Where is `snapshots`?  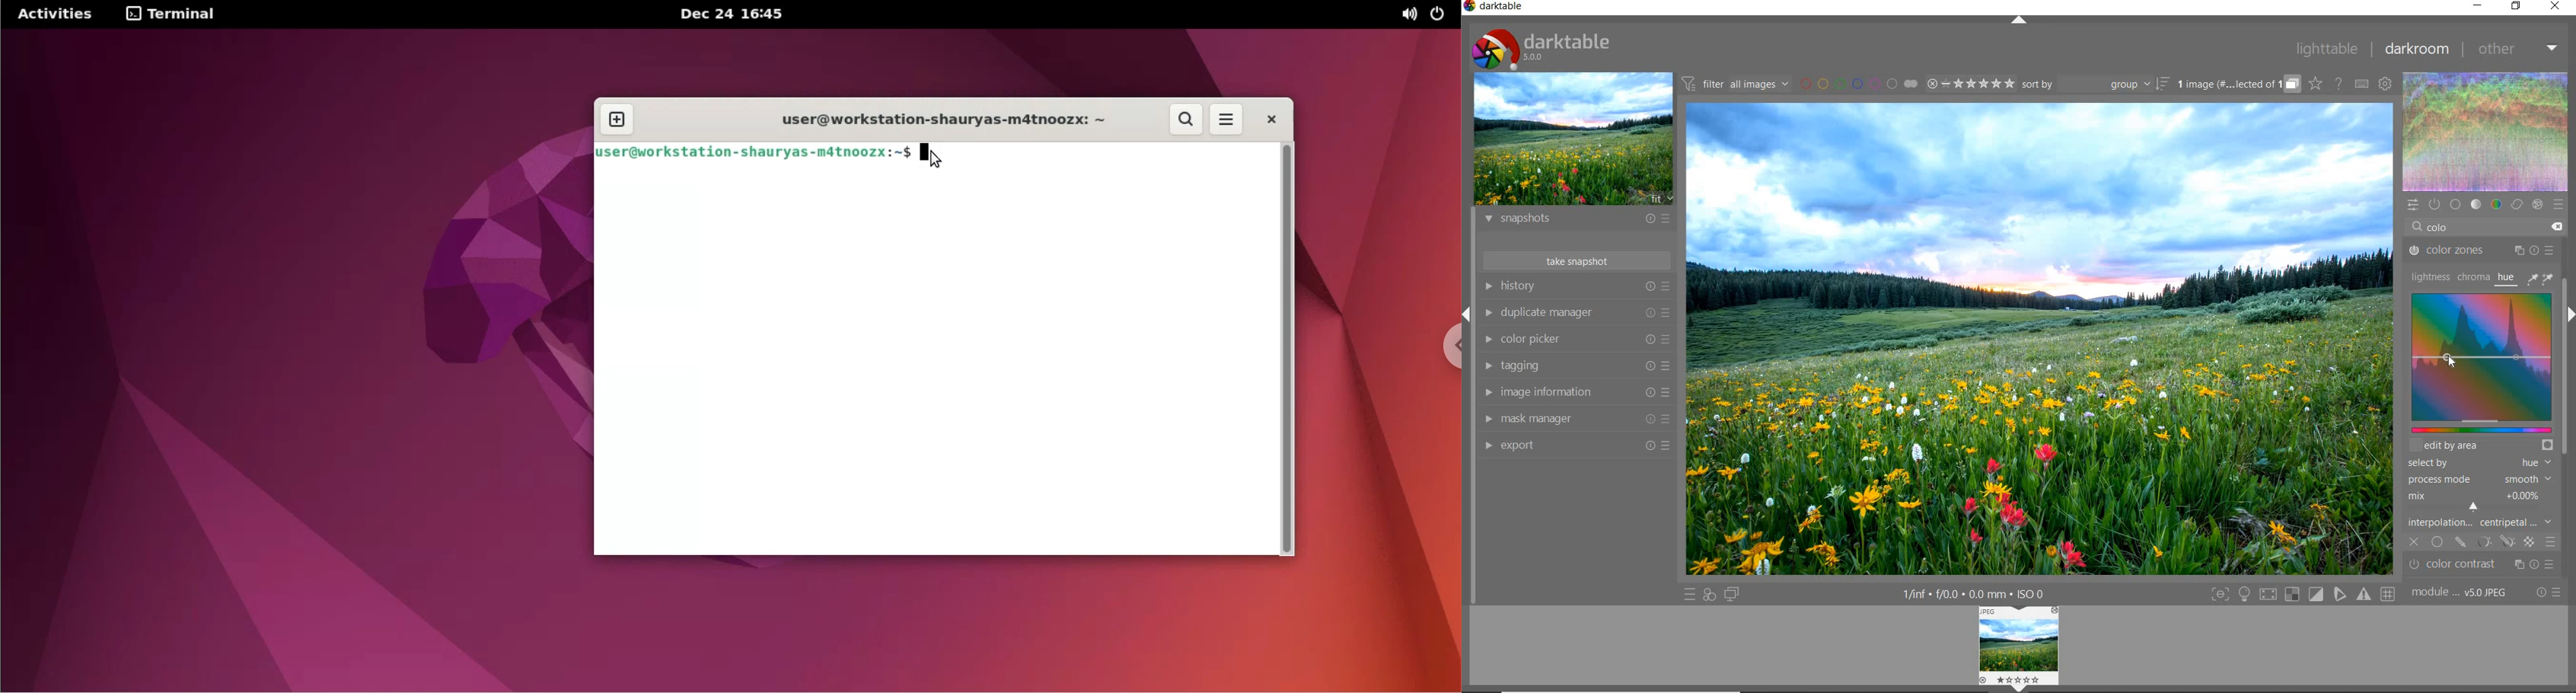 snapshots is located at coordinates (1574, 221).